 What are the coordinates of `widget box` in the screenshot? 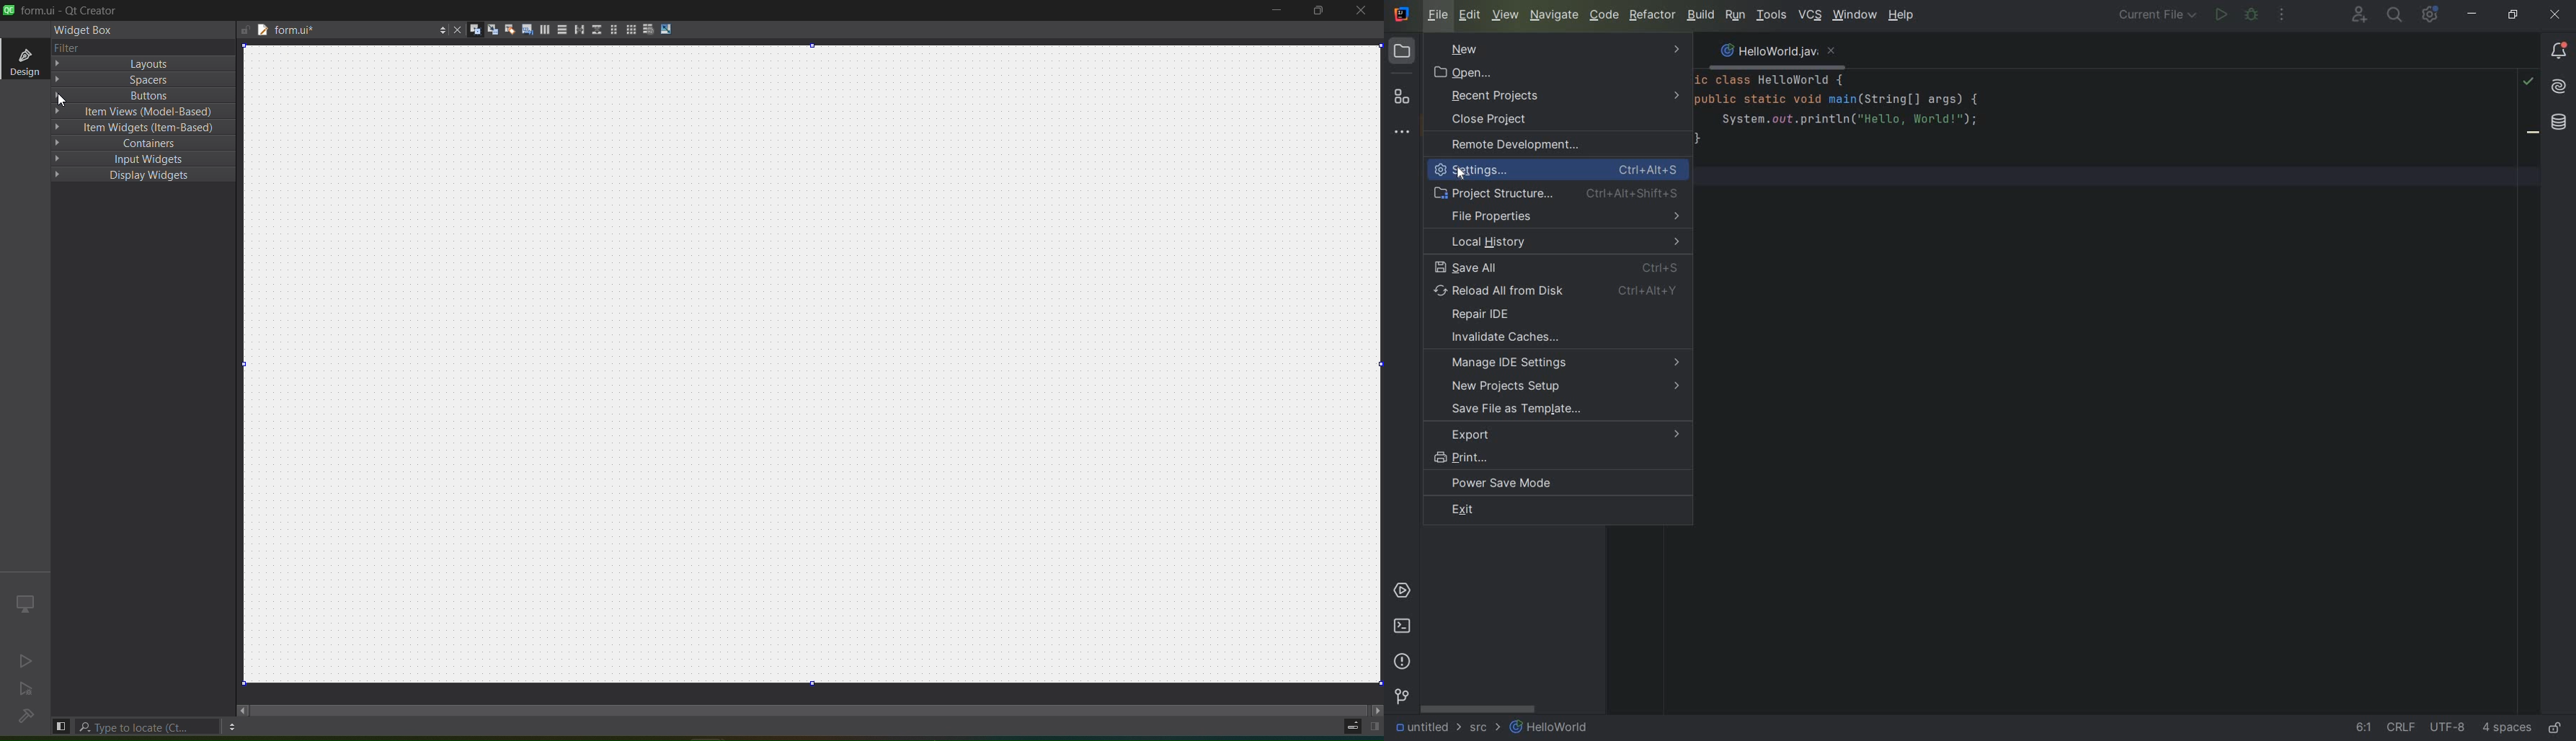 It's located at (87, 32).